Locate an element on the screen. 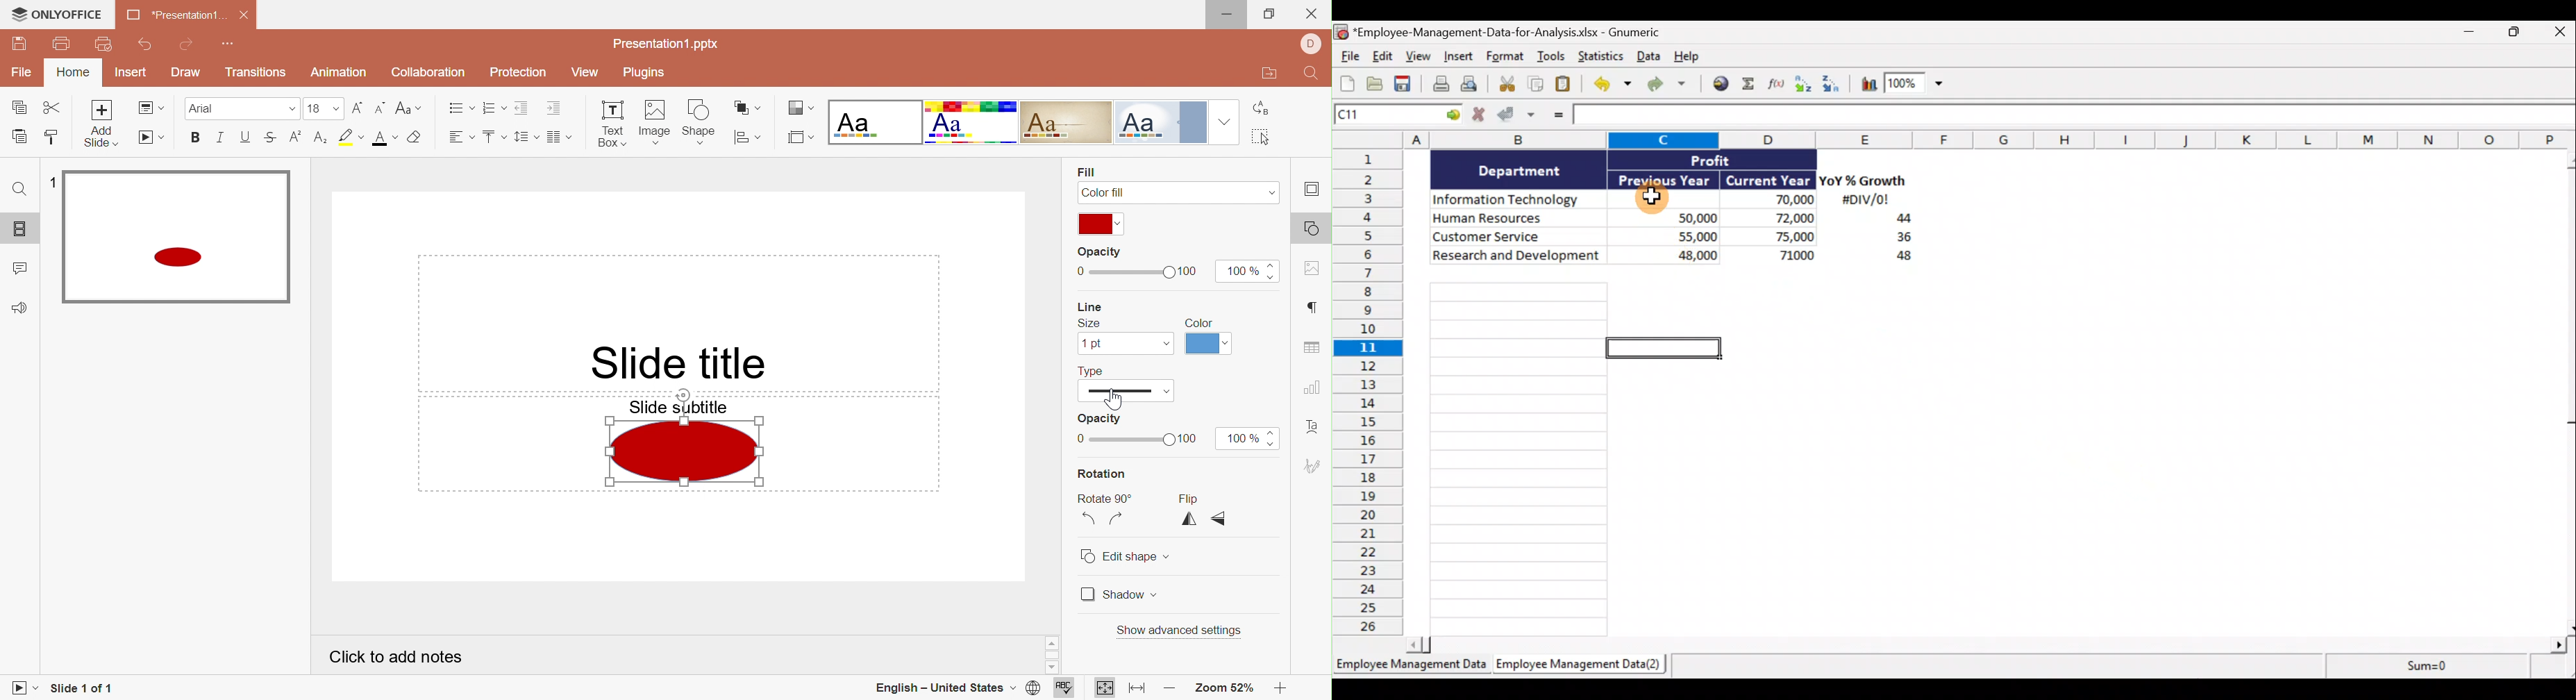 The image size is (2576, 700). Quick print is located at coordinates (104, 44).